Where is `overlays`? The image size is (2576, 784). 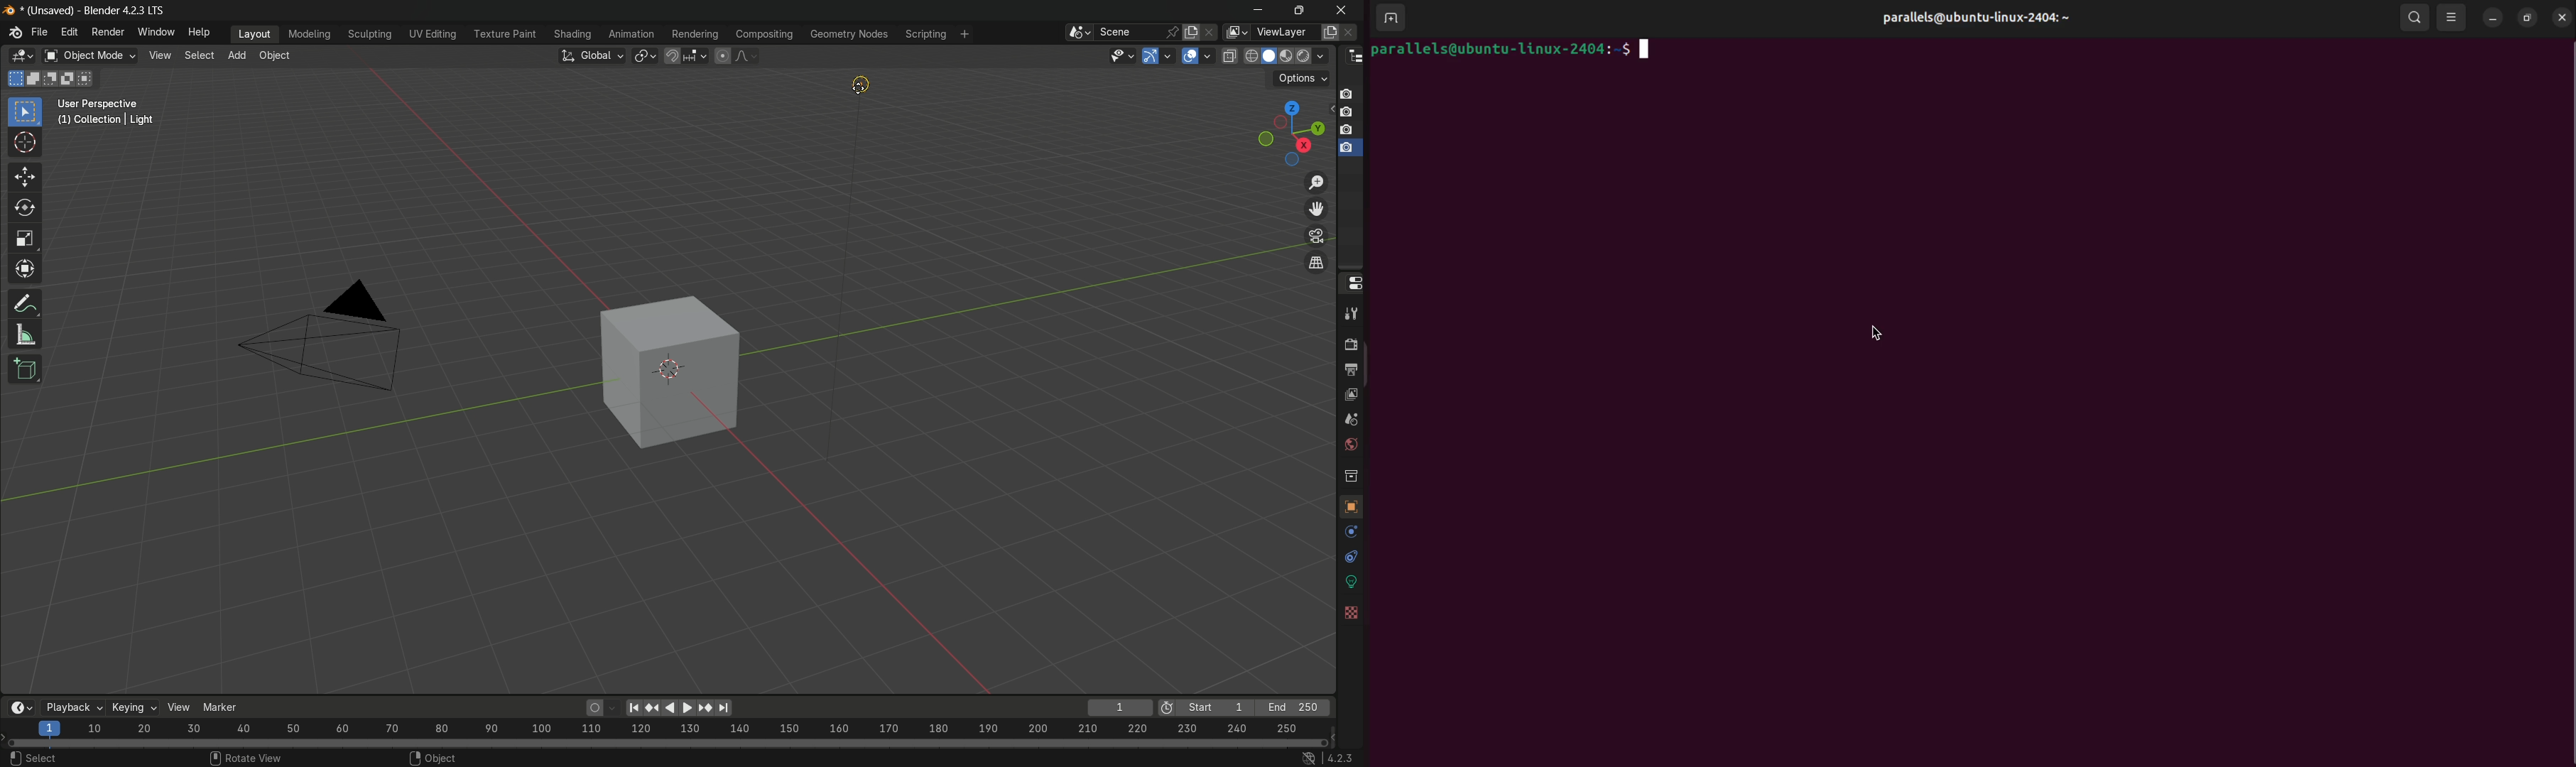 overlays is located at coordinates (1209, 56).